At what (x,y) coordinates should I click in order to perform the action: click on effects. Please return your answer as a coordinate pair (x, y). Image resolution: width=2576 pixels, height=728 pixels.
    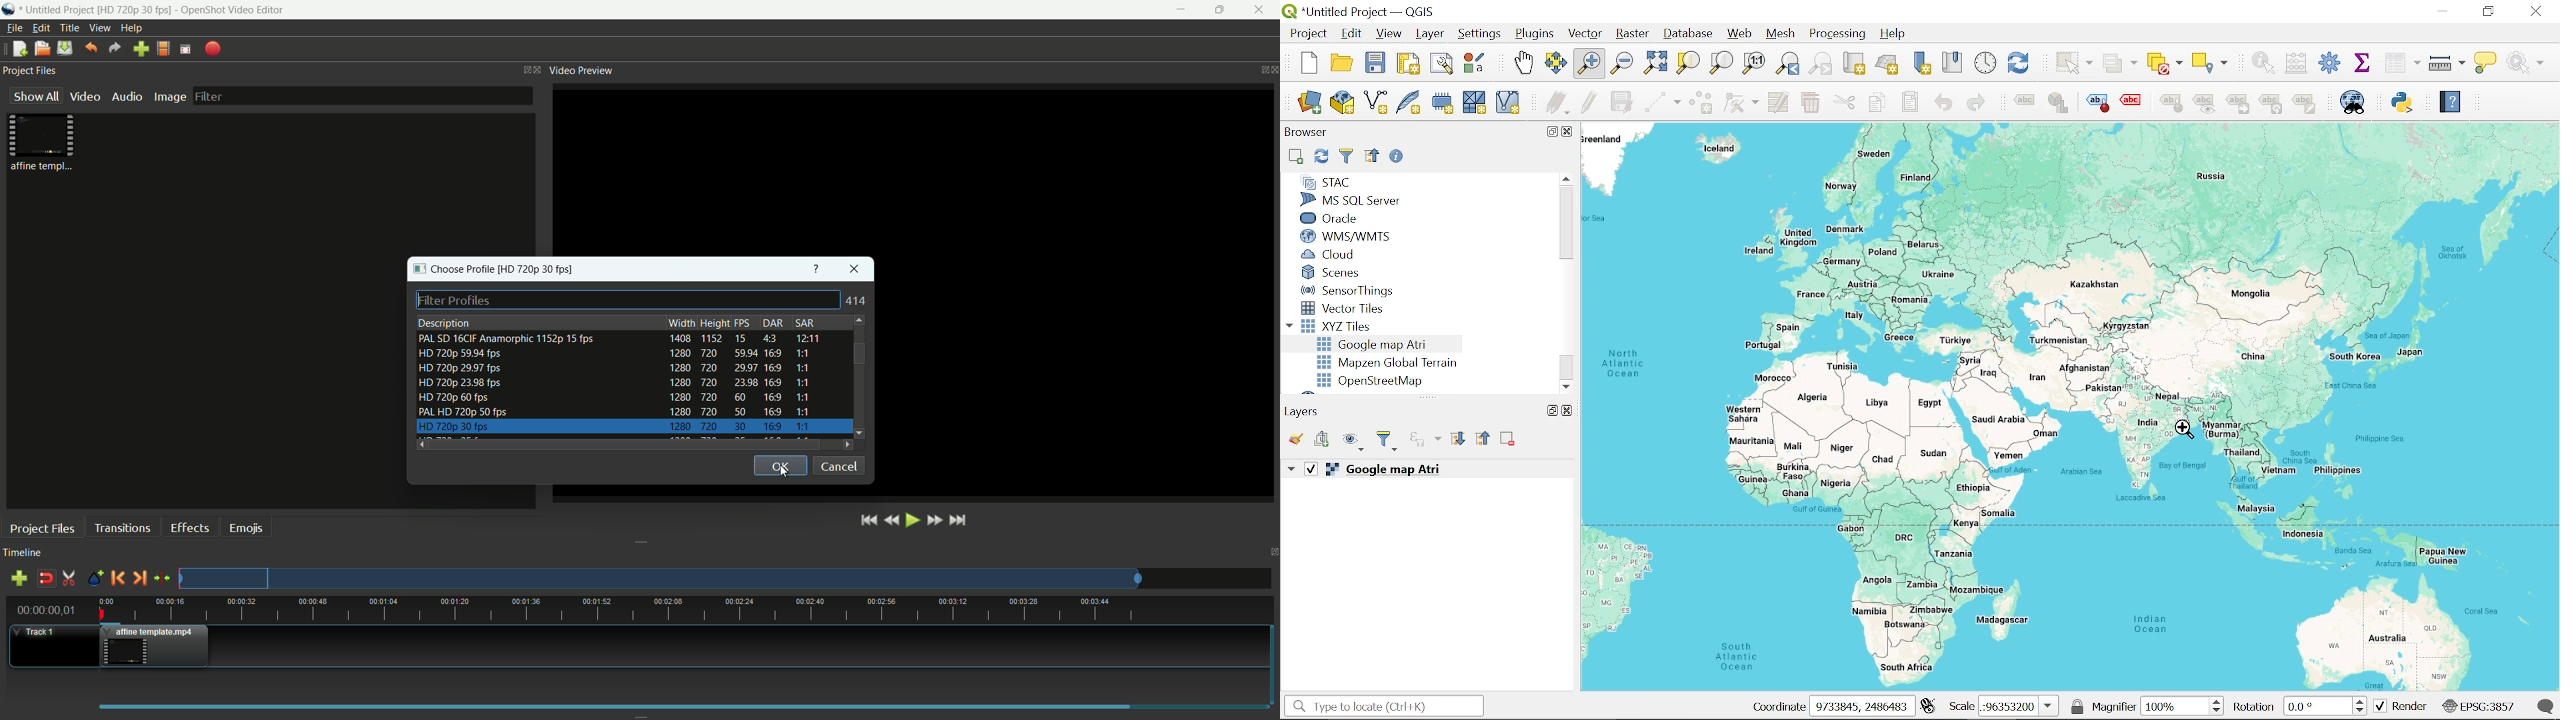
    Looking at the image, I should click on (189, 527).